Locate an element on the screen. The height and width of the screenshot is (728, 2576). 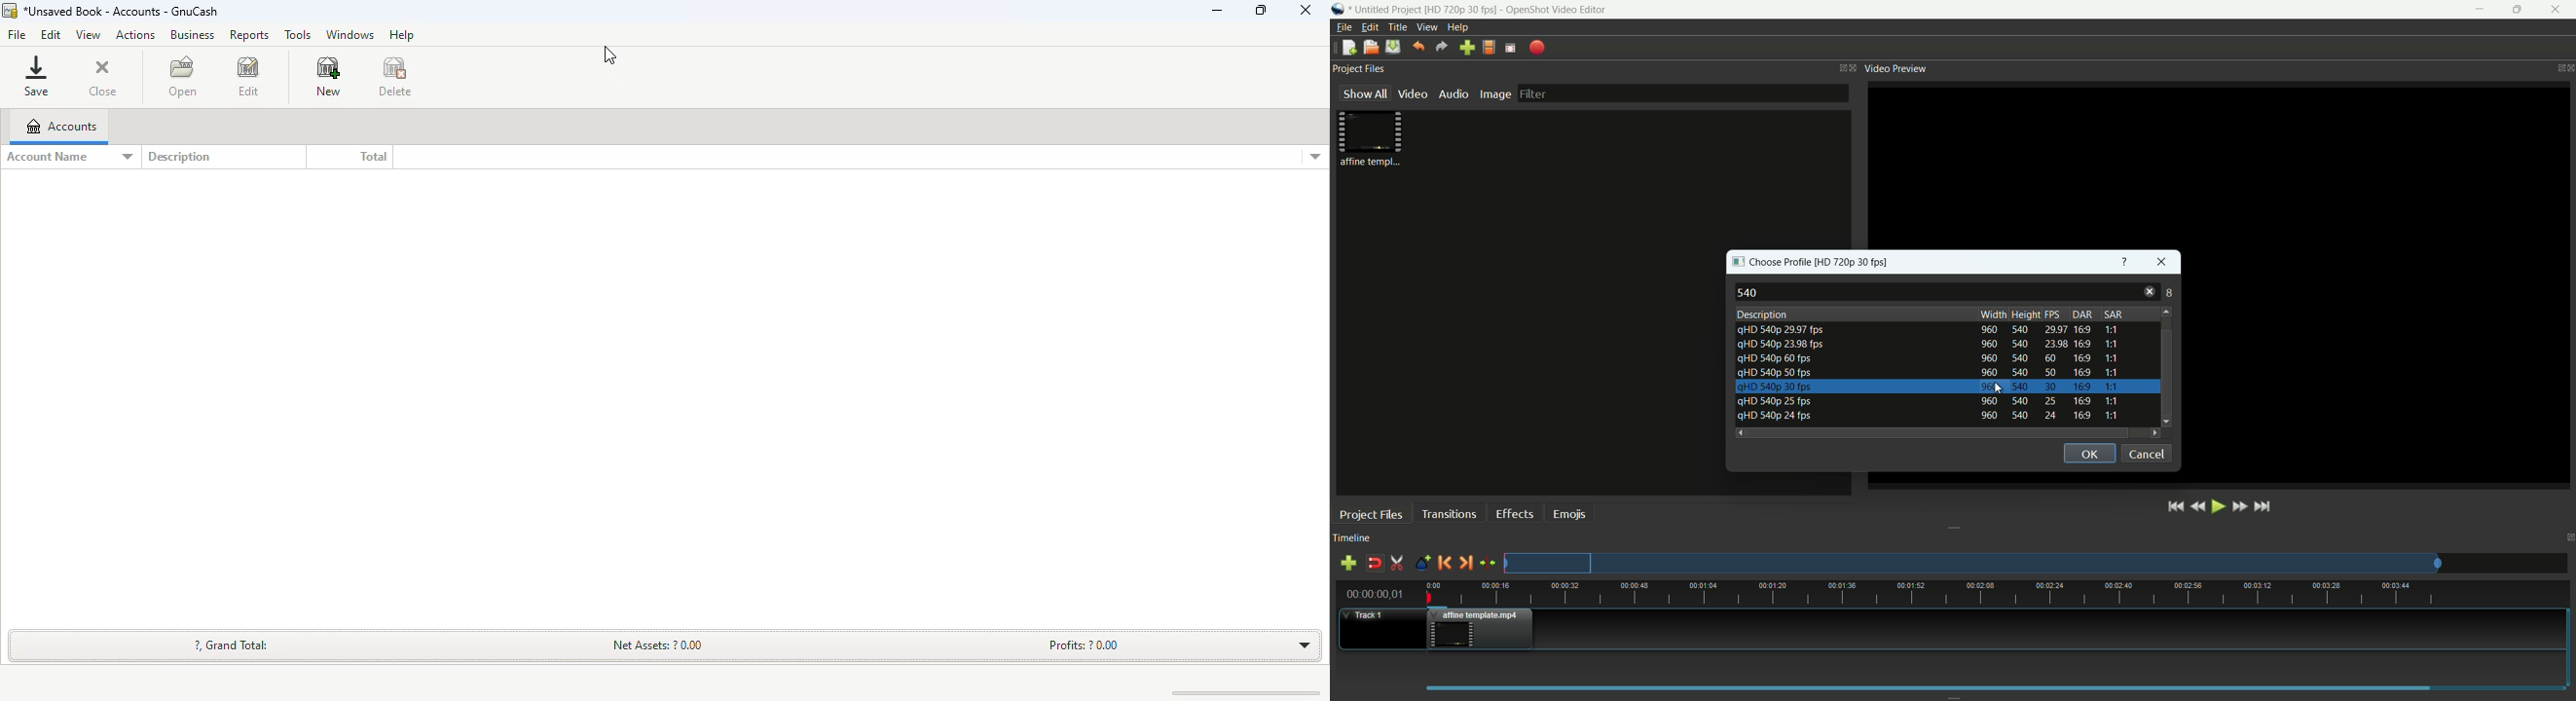
track preview is located at coordinates (1974, 563).